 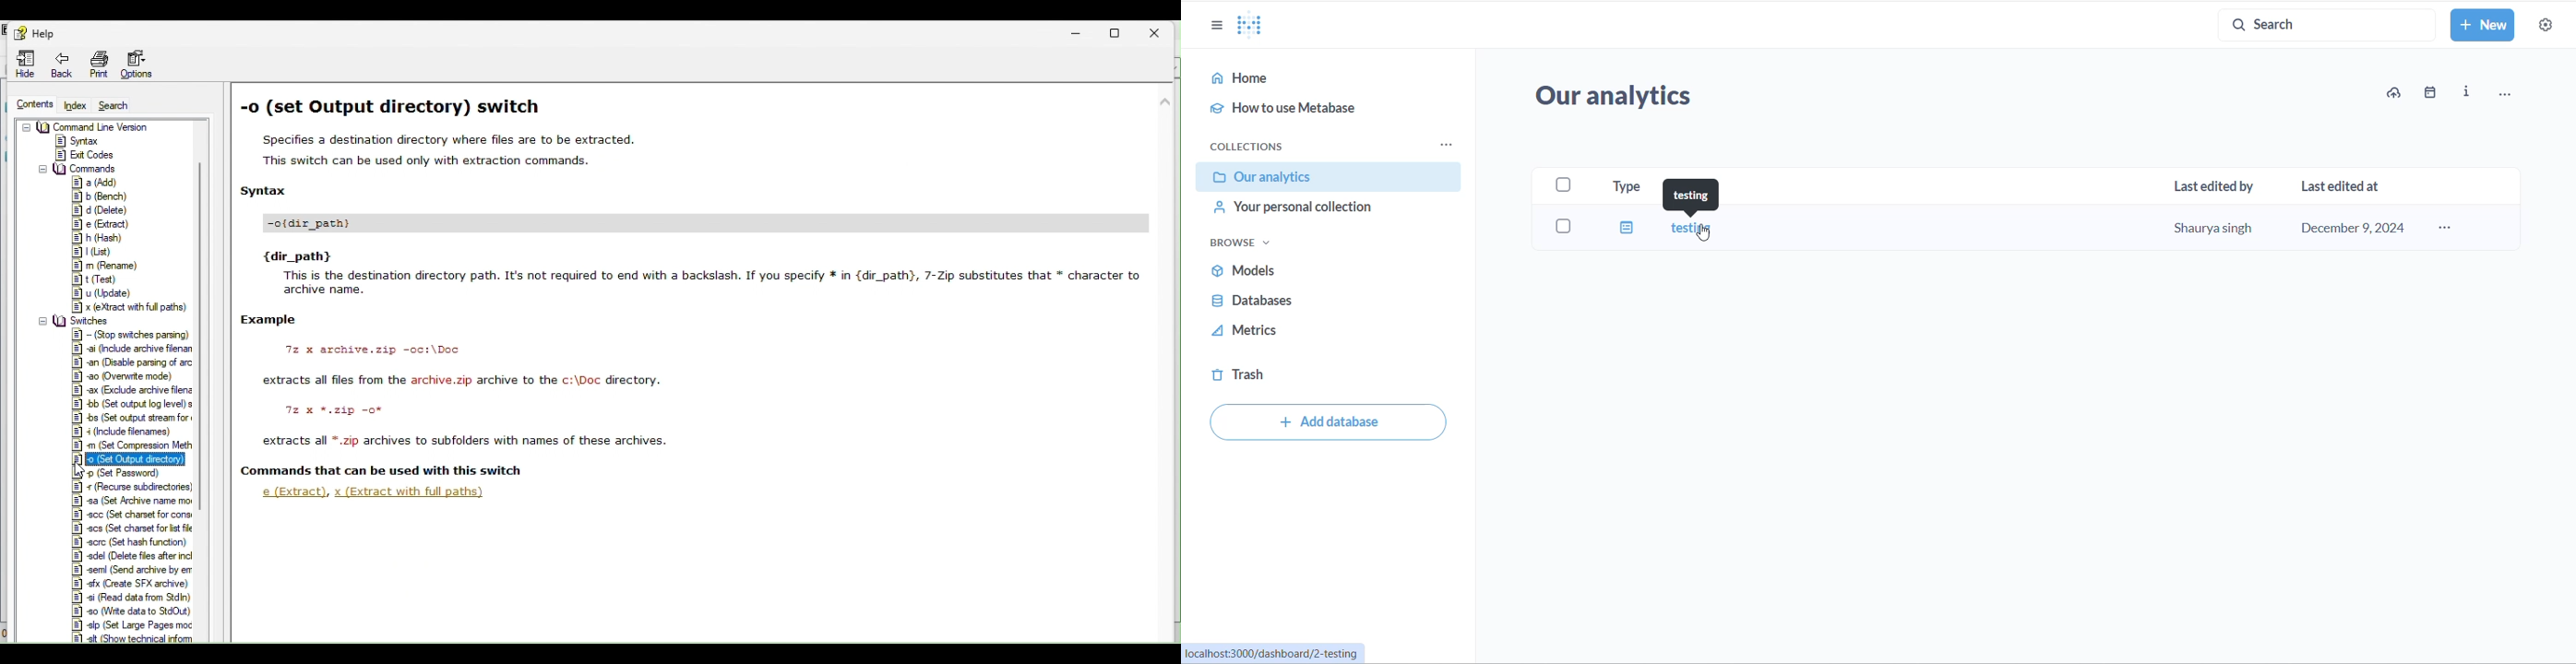 What do you see at coordinates (87, 125) in the screenshot?
I see `7 zip start page` at bounding box center [87, 125].